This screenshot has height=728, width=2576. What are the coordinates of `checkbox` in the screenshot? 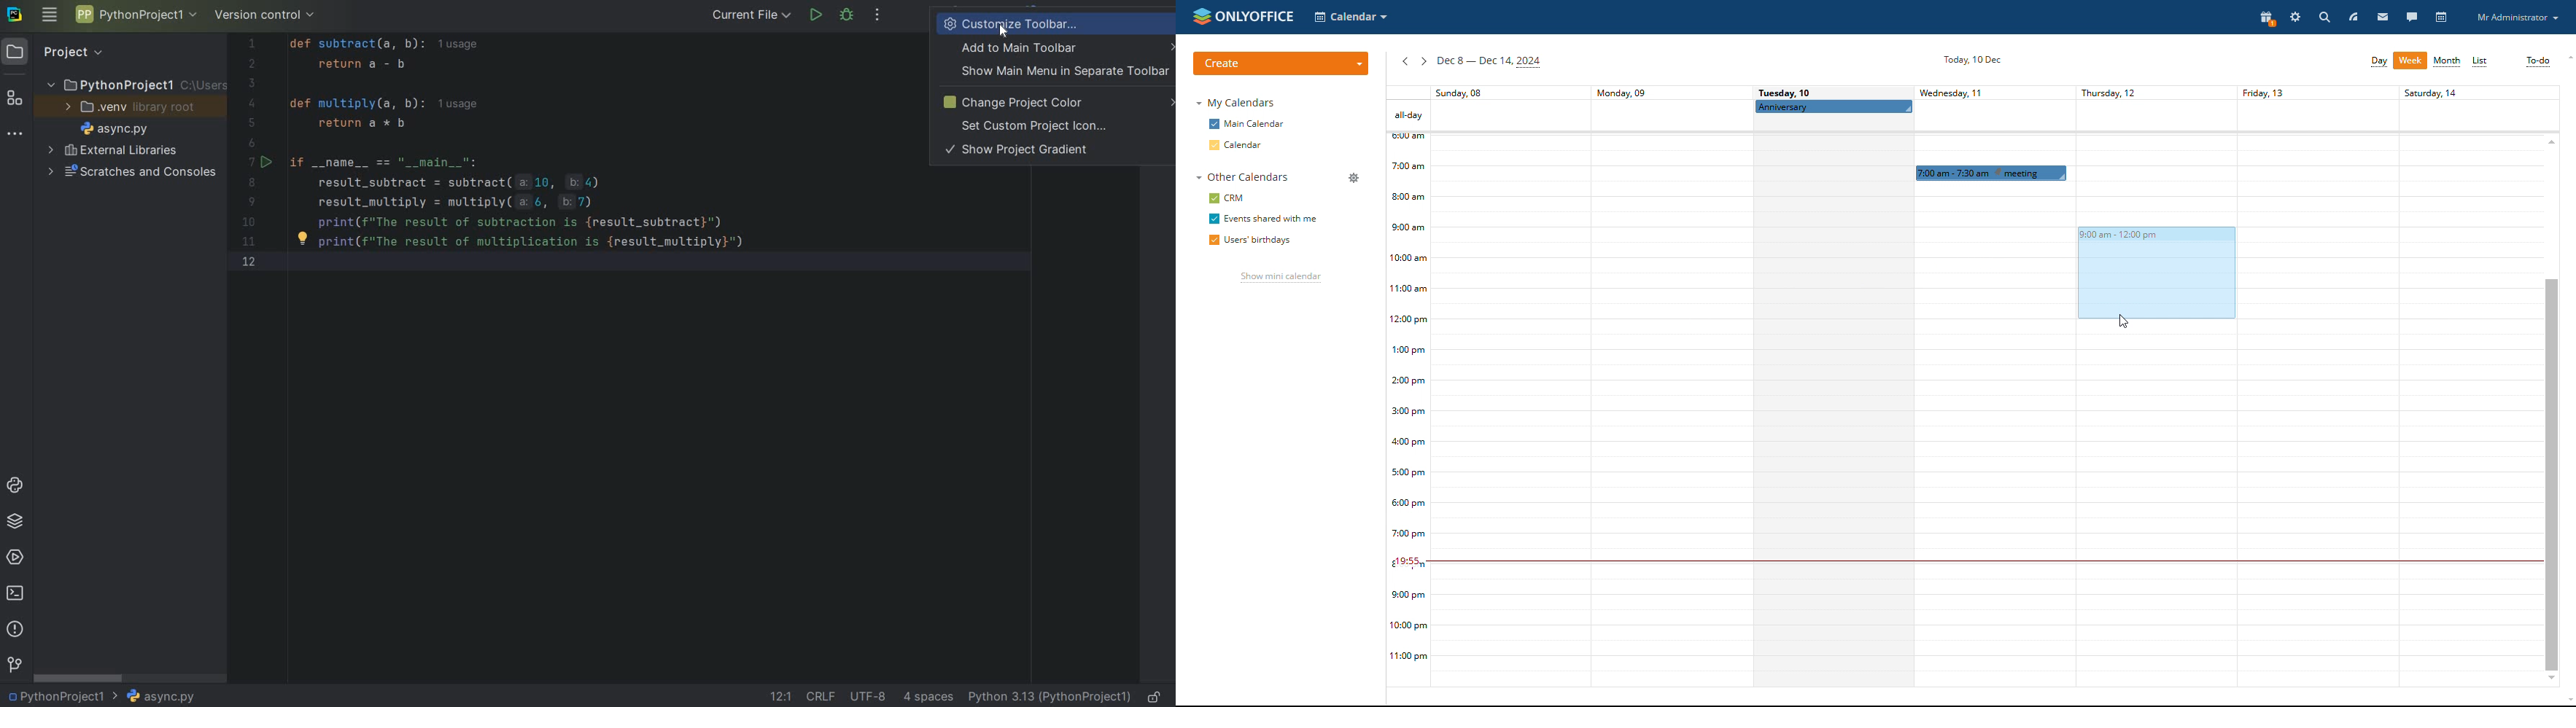 It's located at (1213, 198).